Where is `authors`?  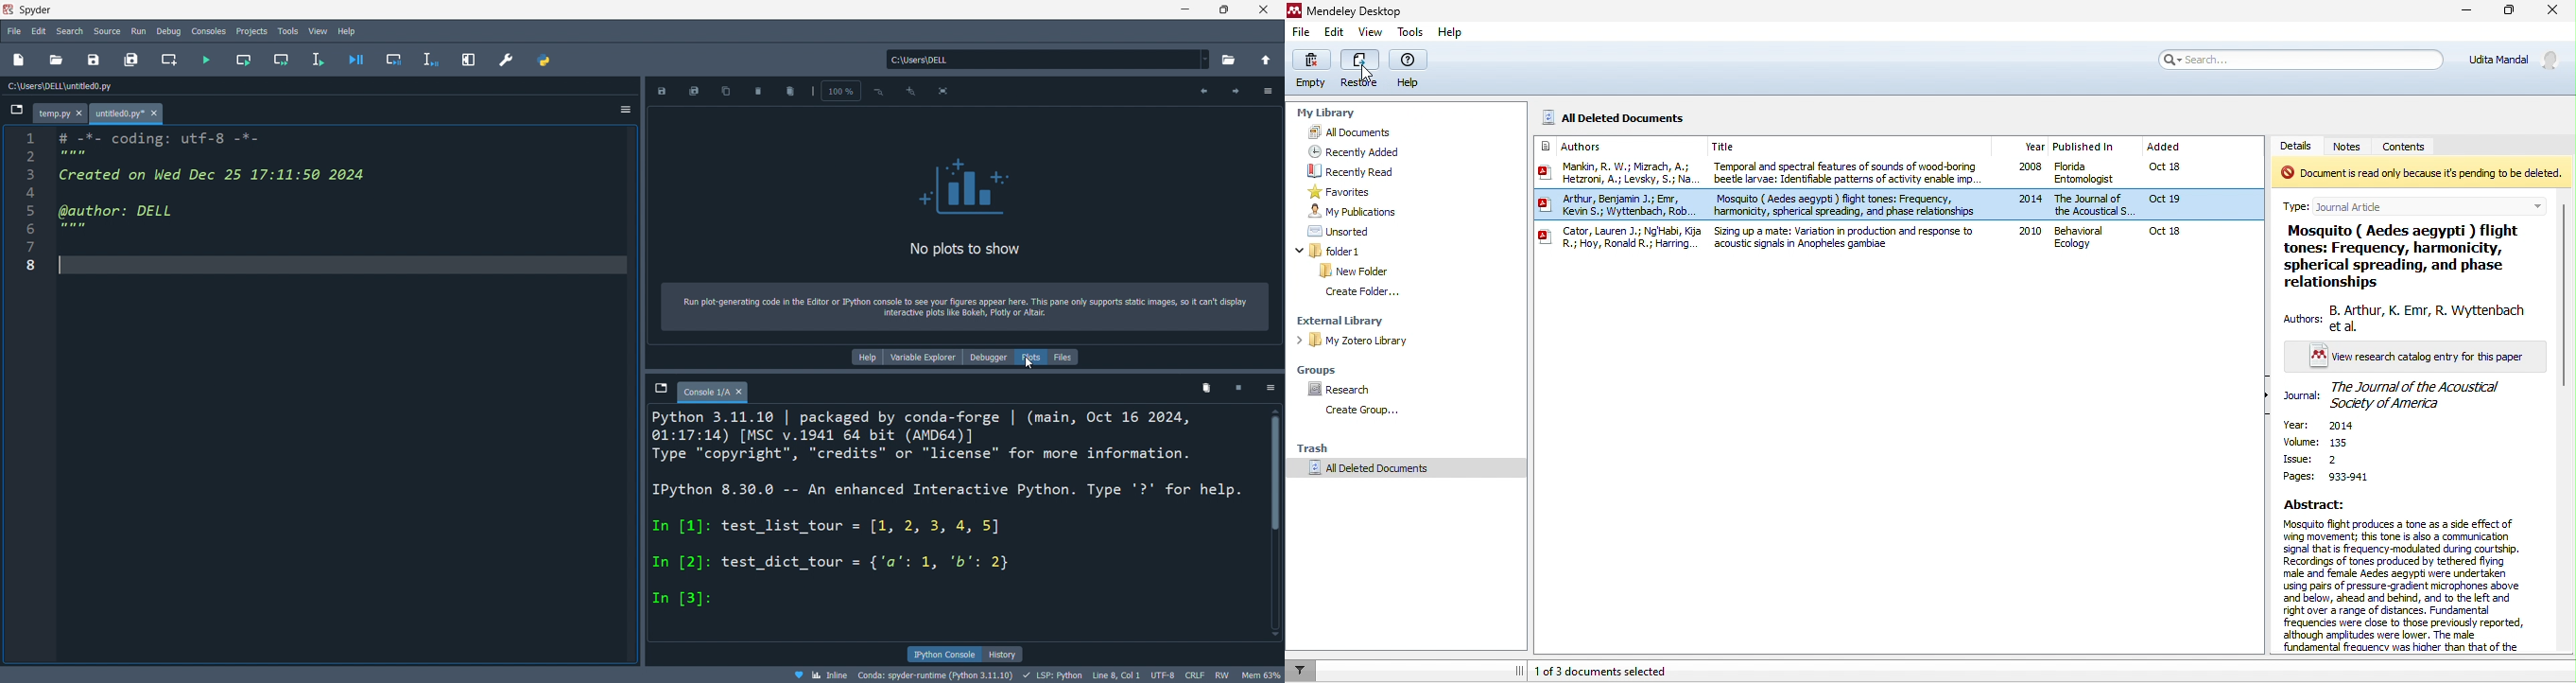
authors is located at coordinates (1583, 146).